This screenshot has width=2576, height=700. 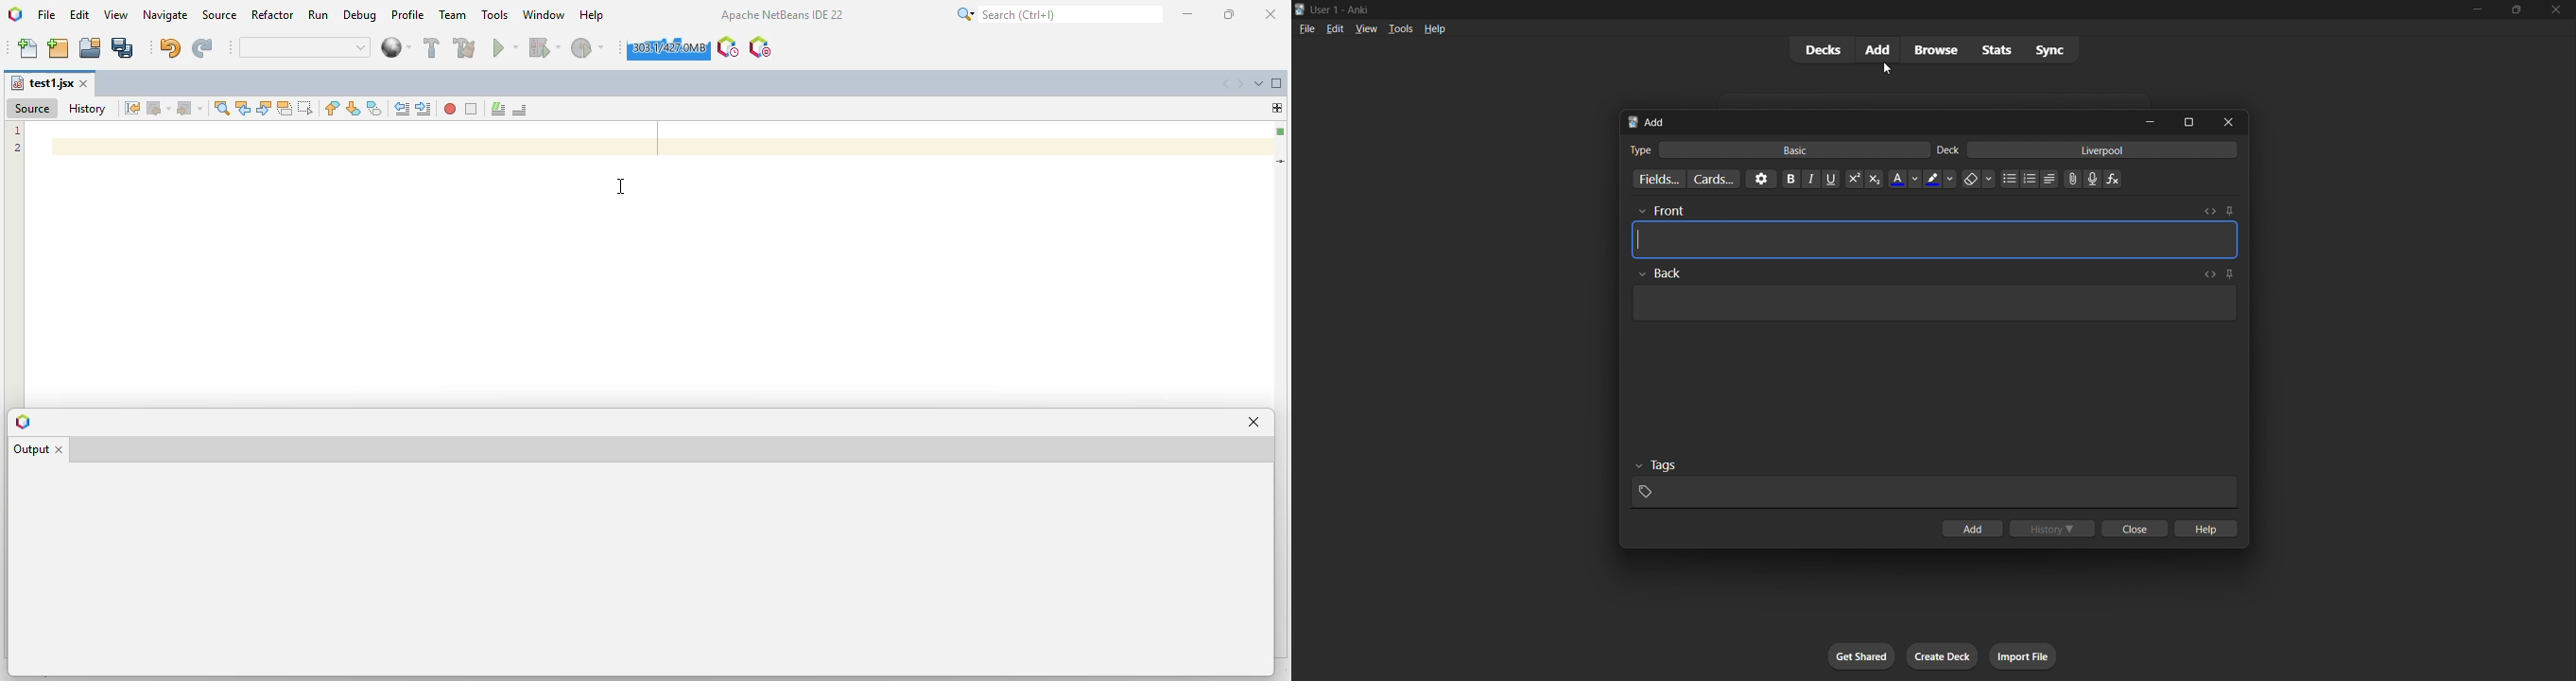 I want to click on insert equation, so click(x=2113, y=176).